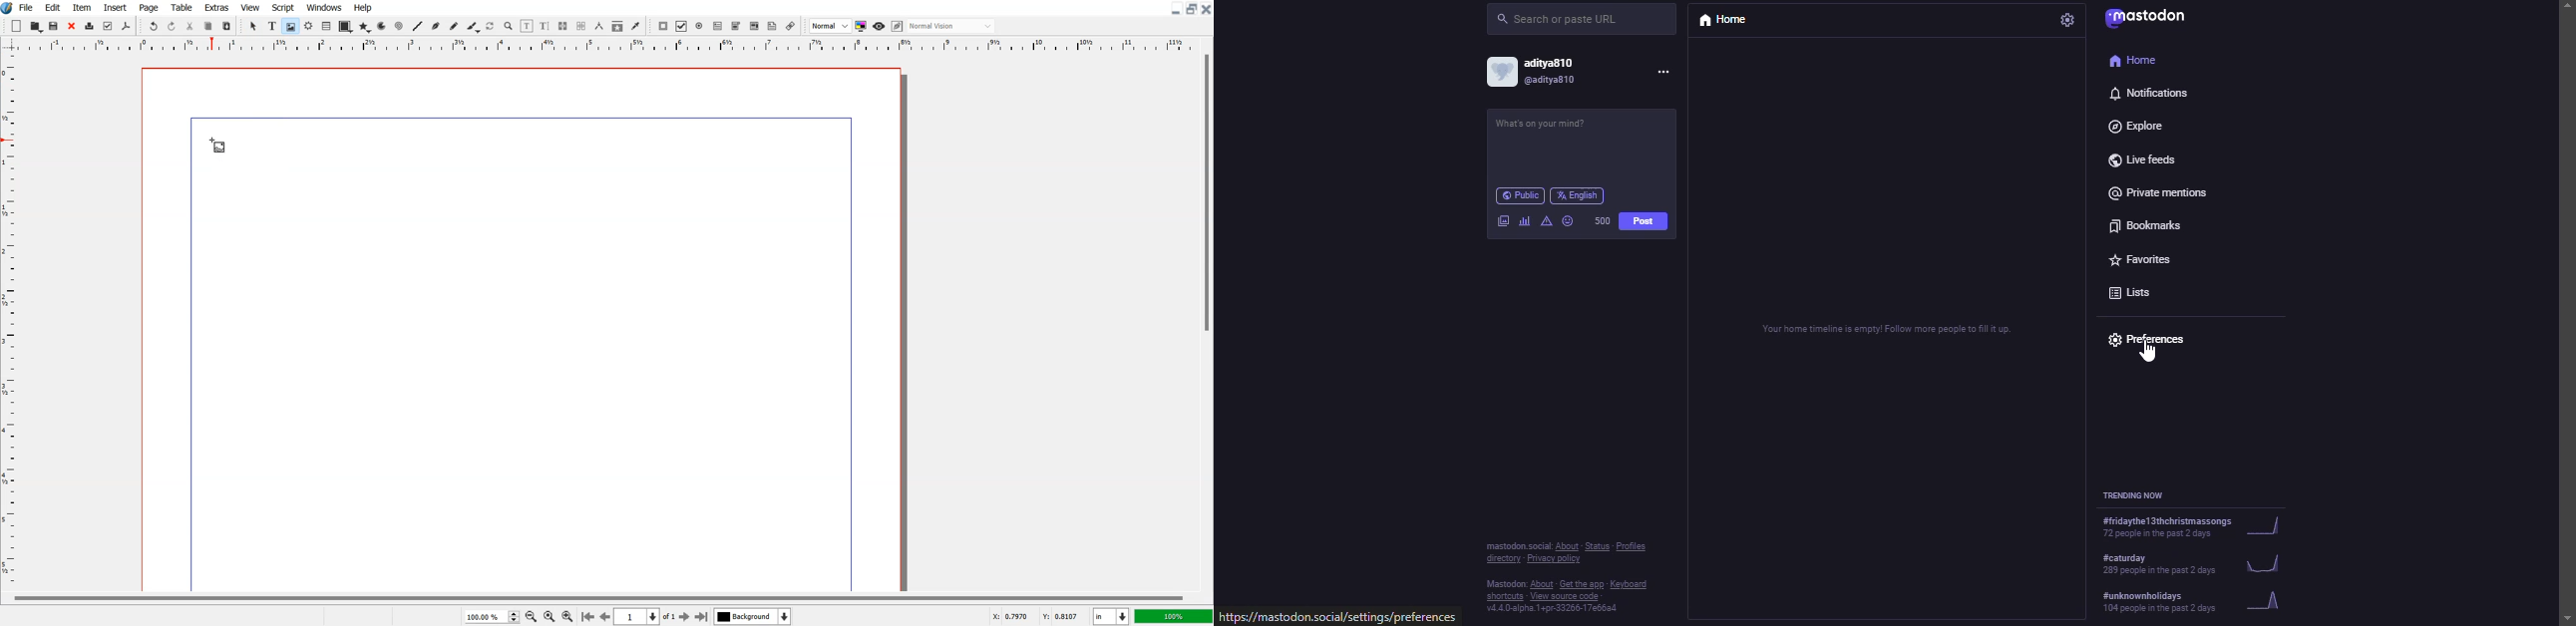 The height and width of the screenshot is (644, 2576). Describe the element at coordinates (1524, 223) in the screenshot. I see `polls` at that location.